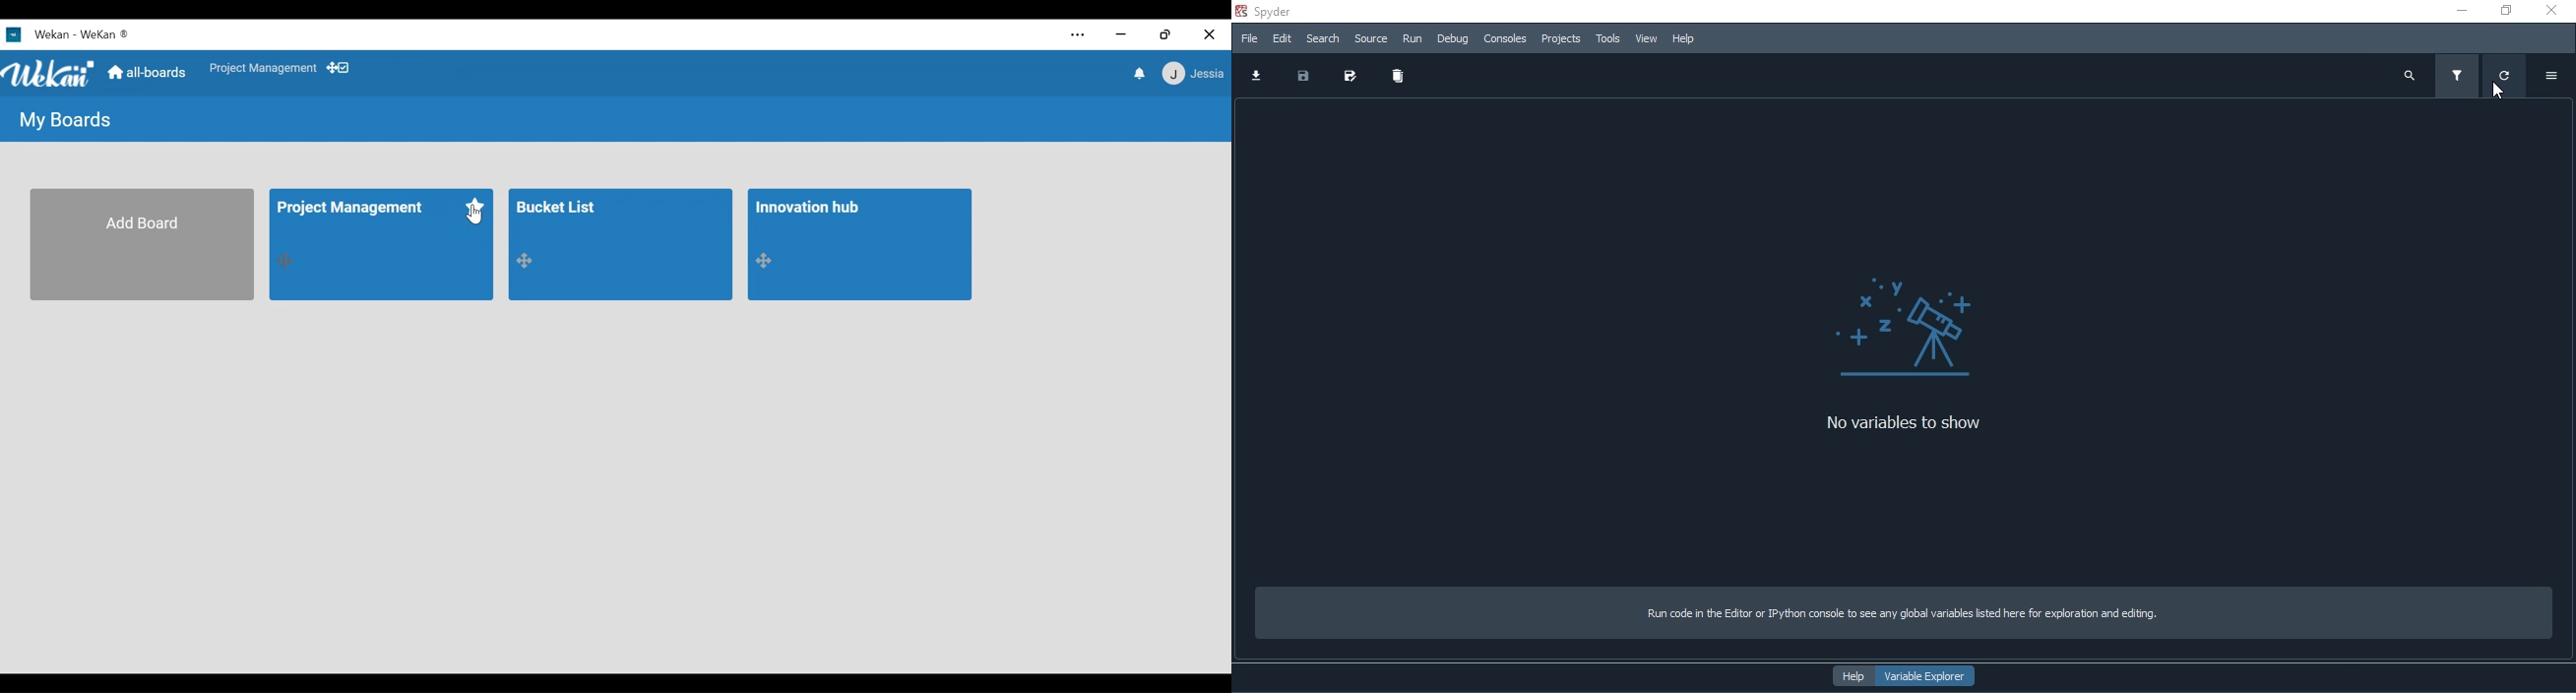 Image resolution: width=2576 pixels, height=700 pixels. Describe the element at coordinates (2457, 78) in the screenshot. I see `filter` at that location.